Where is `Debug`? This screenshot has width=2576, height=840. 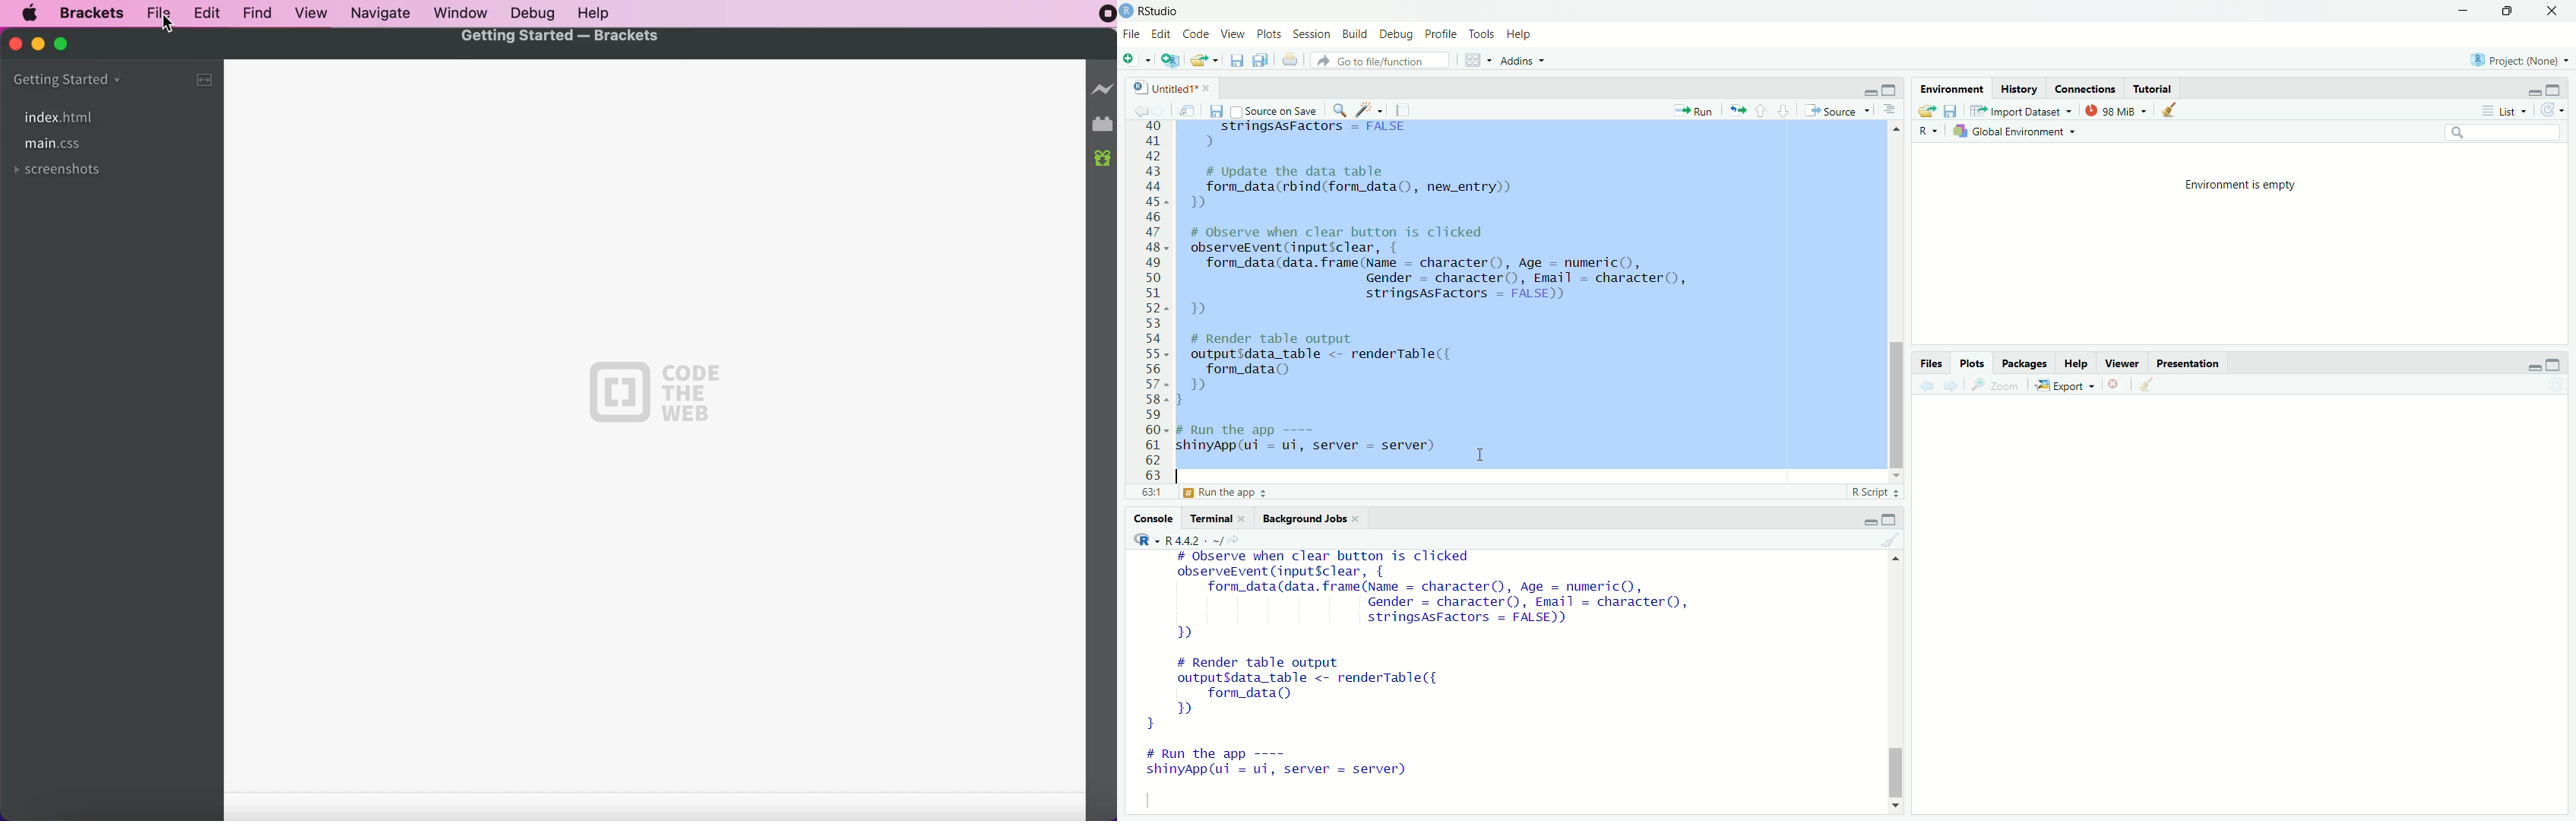
Debug is located at coordinates (1397, 34).